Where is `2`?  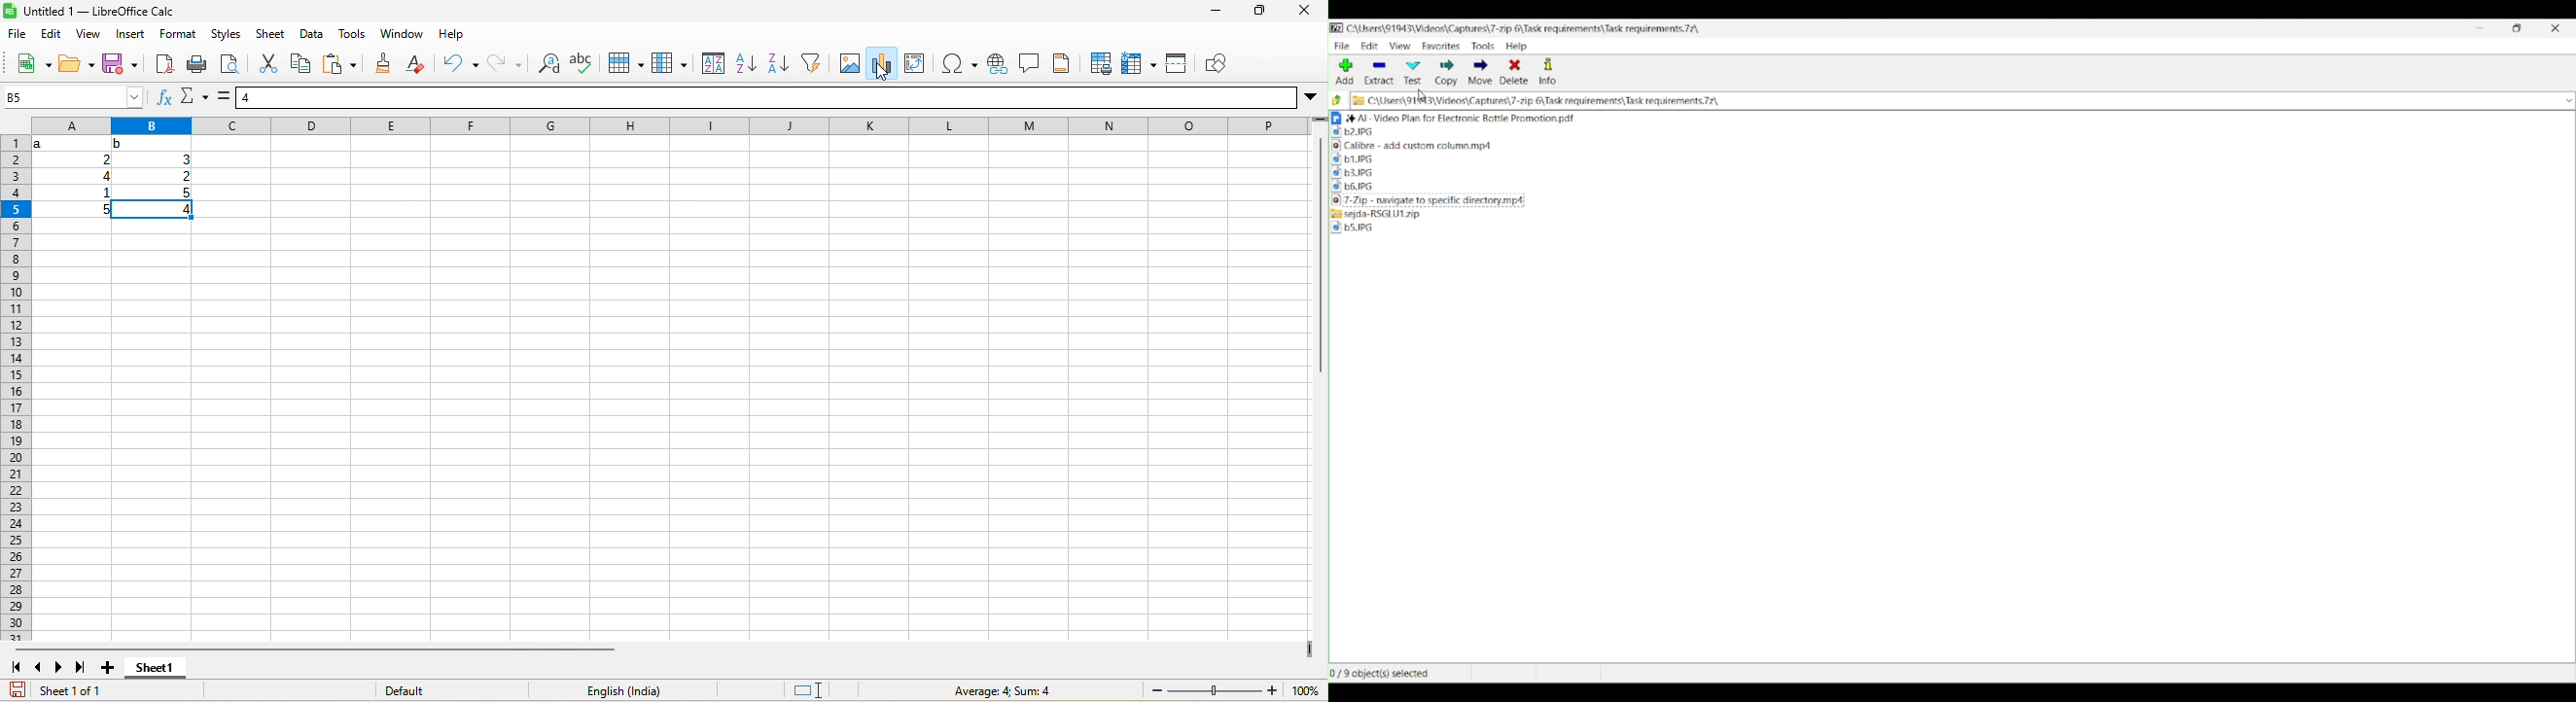 2 is located at coordinates (104, 159).